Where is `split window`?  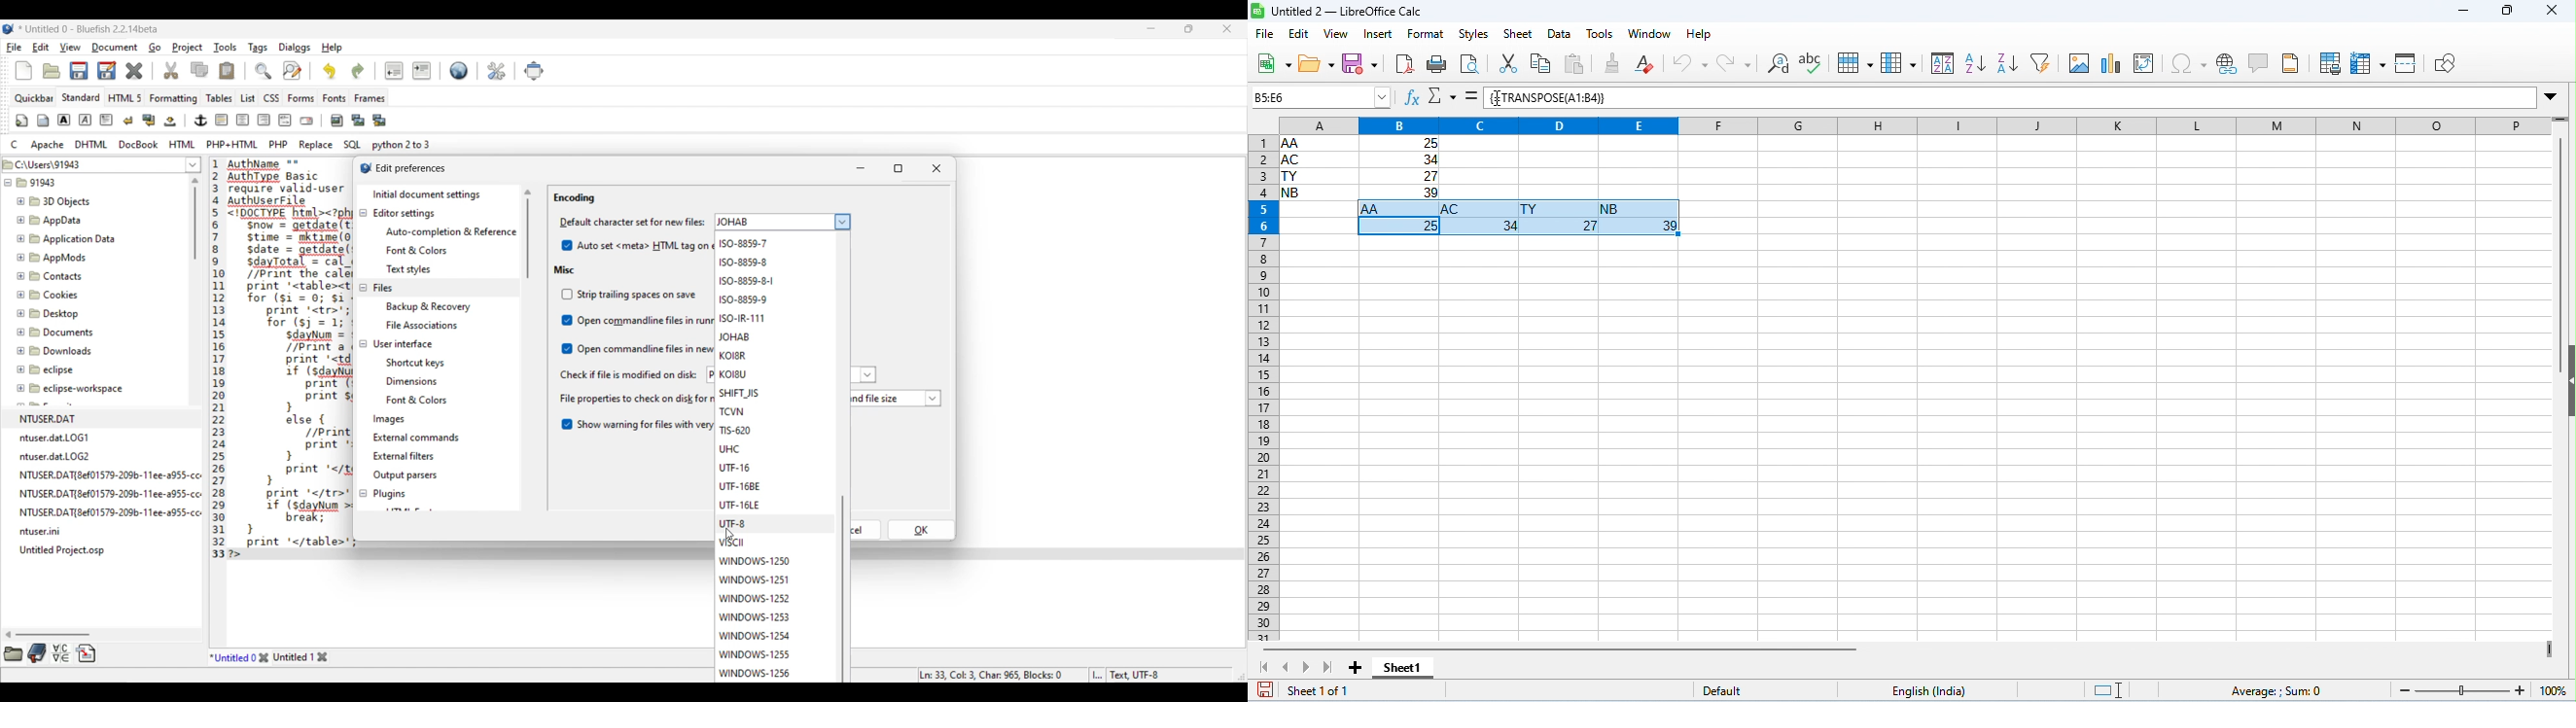 split window is located at coordinates (2407, 62).